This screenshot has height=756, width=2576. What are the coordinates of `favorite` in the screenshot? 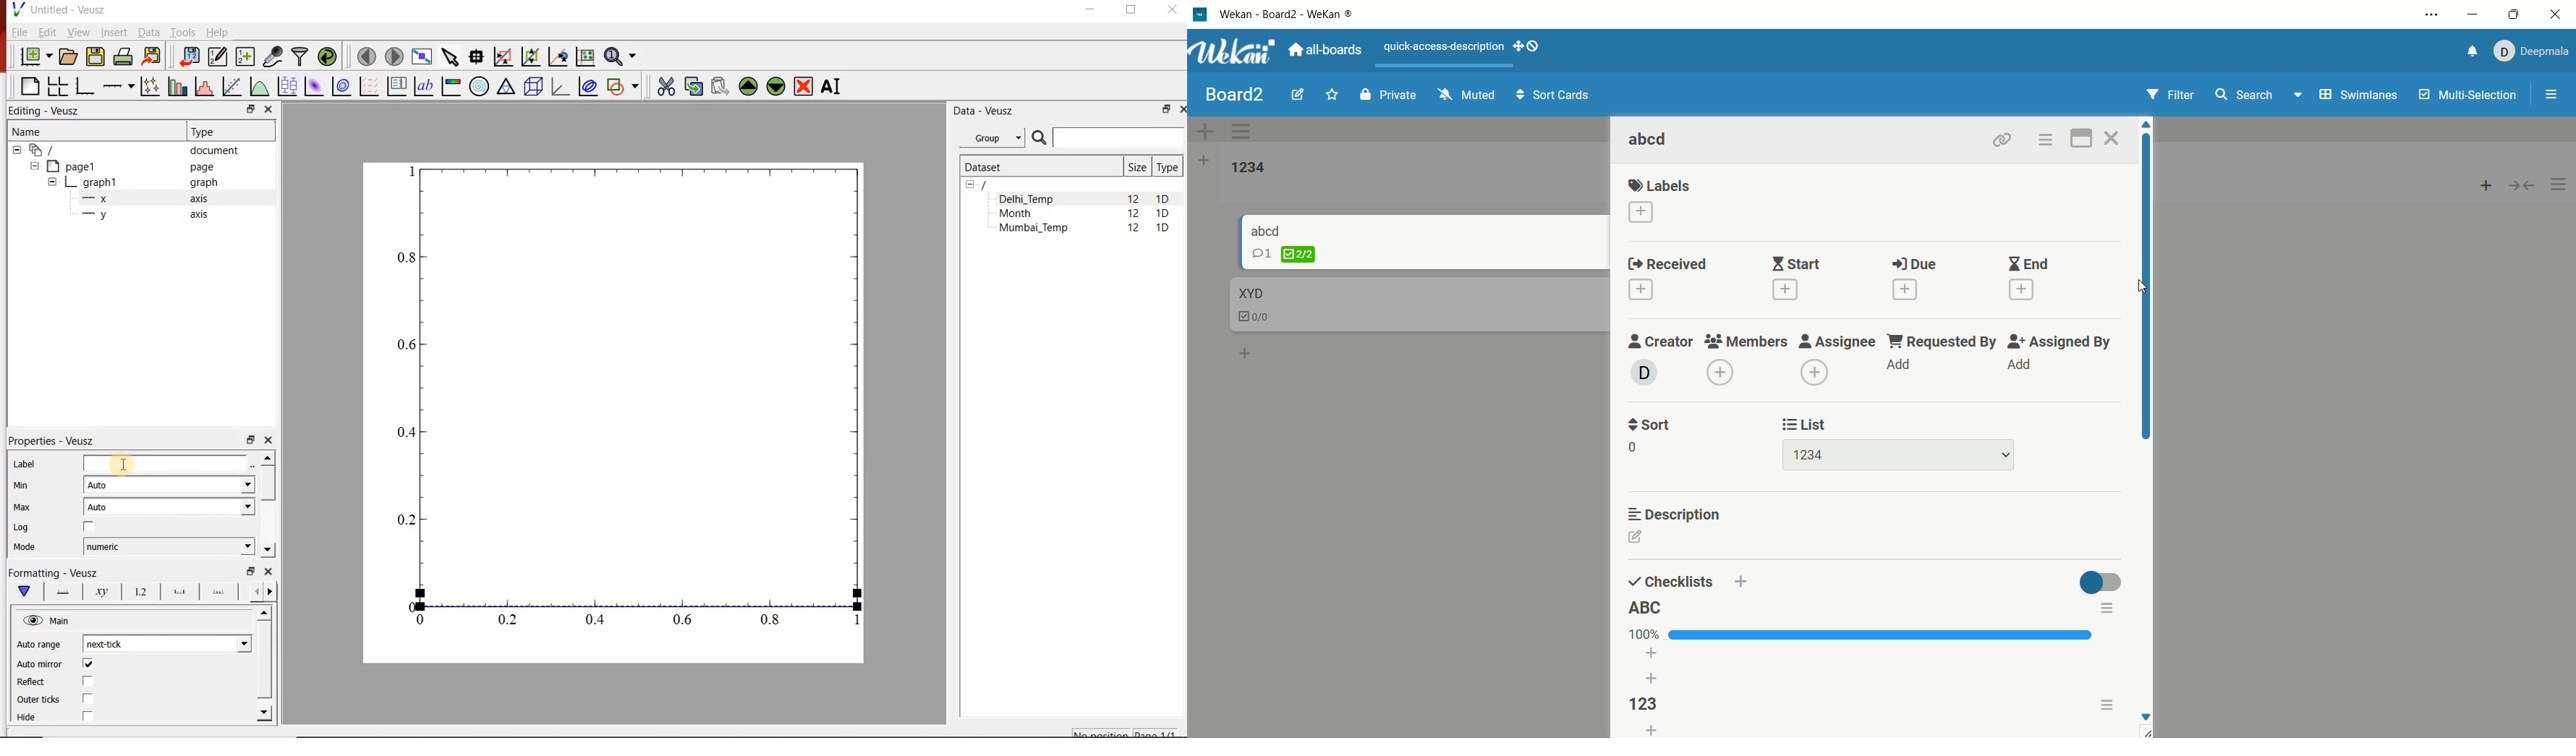 It's located at (1333, 93).